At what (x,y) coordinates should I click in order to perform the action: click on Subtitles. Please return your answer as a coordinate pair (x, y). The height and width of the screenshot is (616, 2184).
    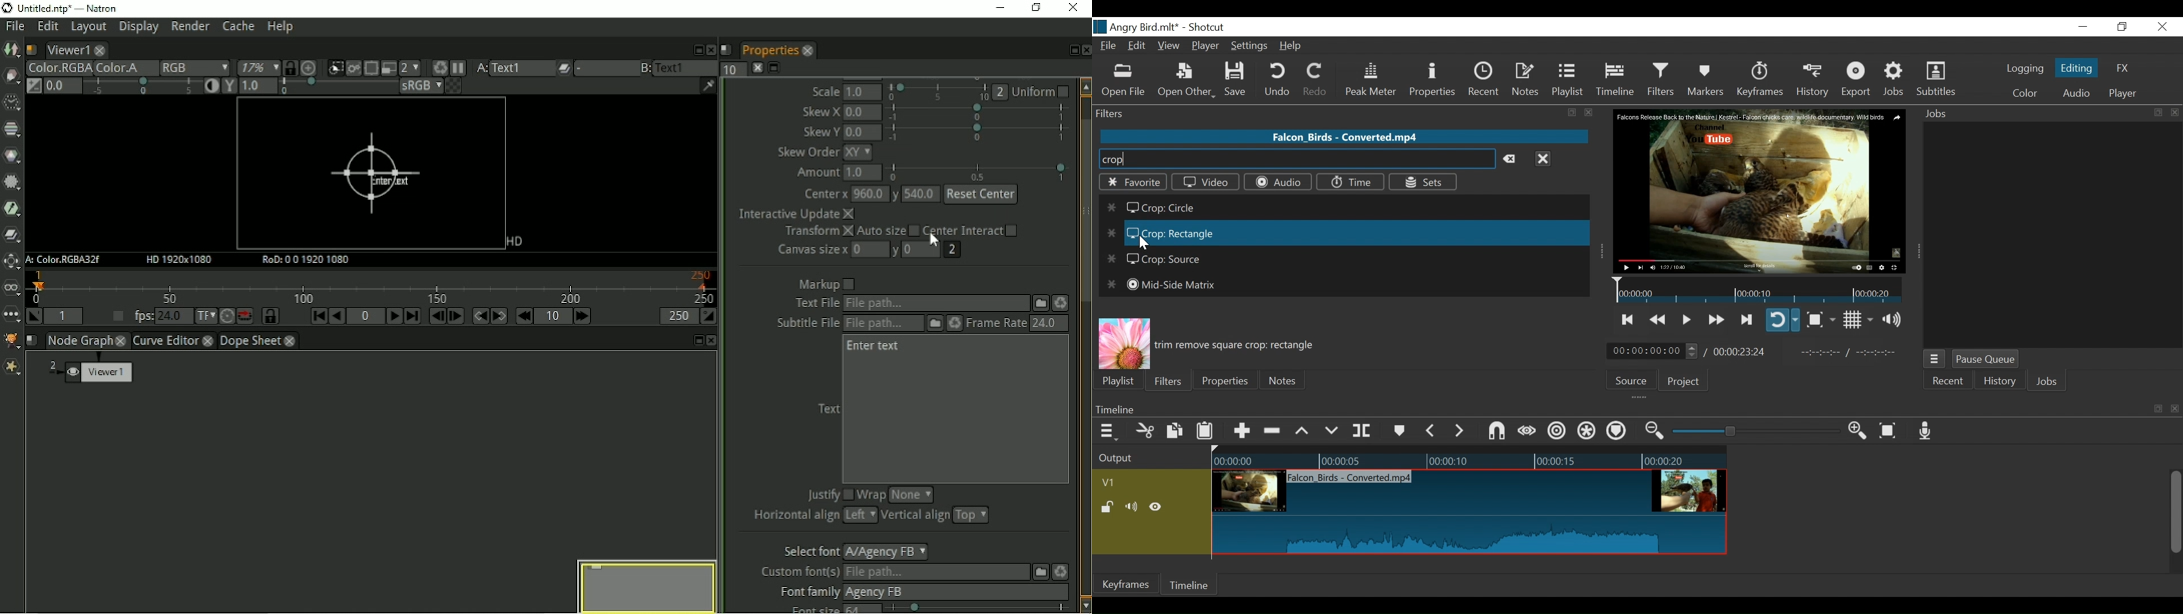
    Looking at the image, I should click on (1936, 79).